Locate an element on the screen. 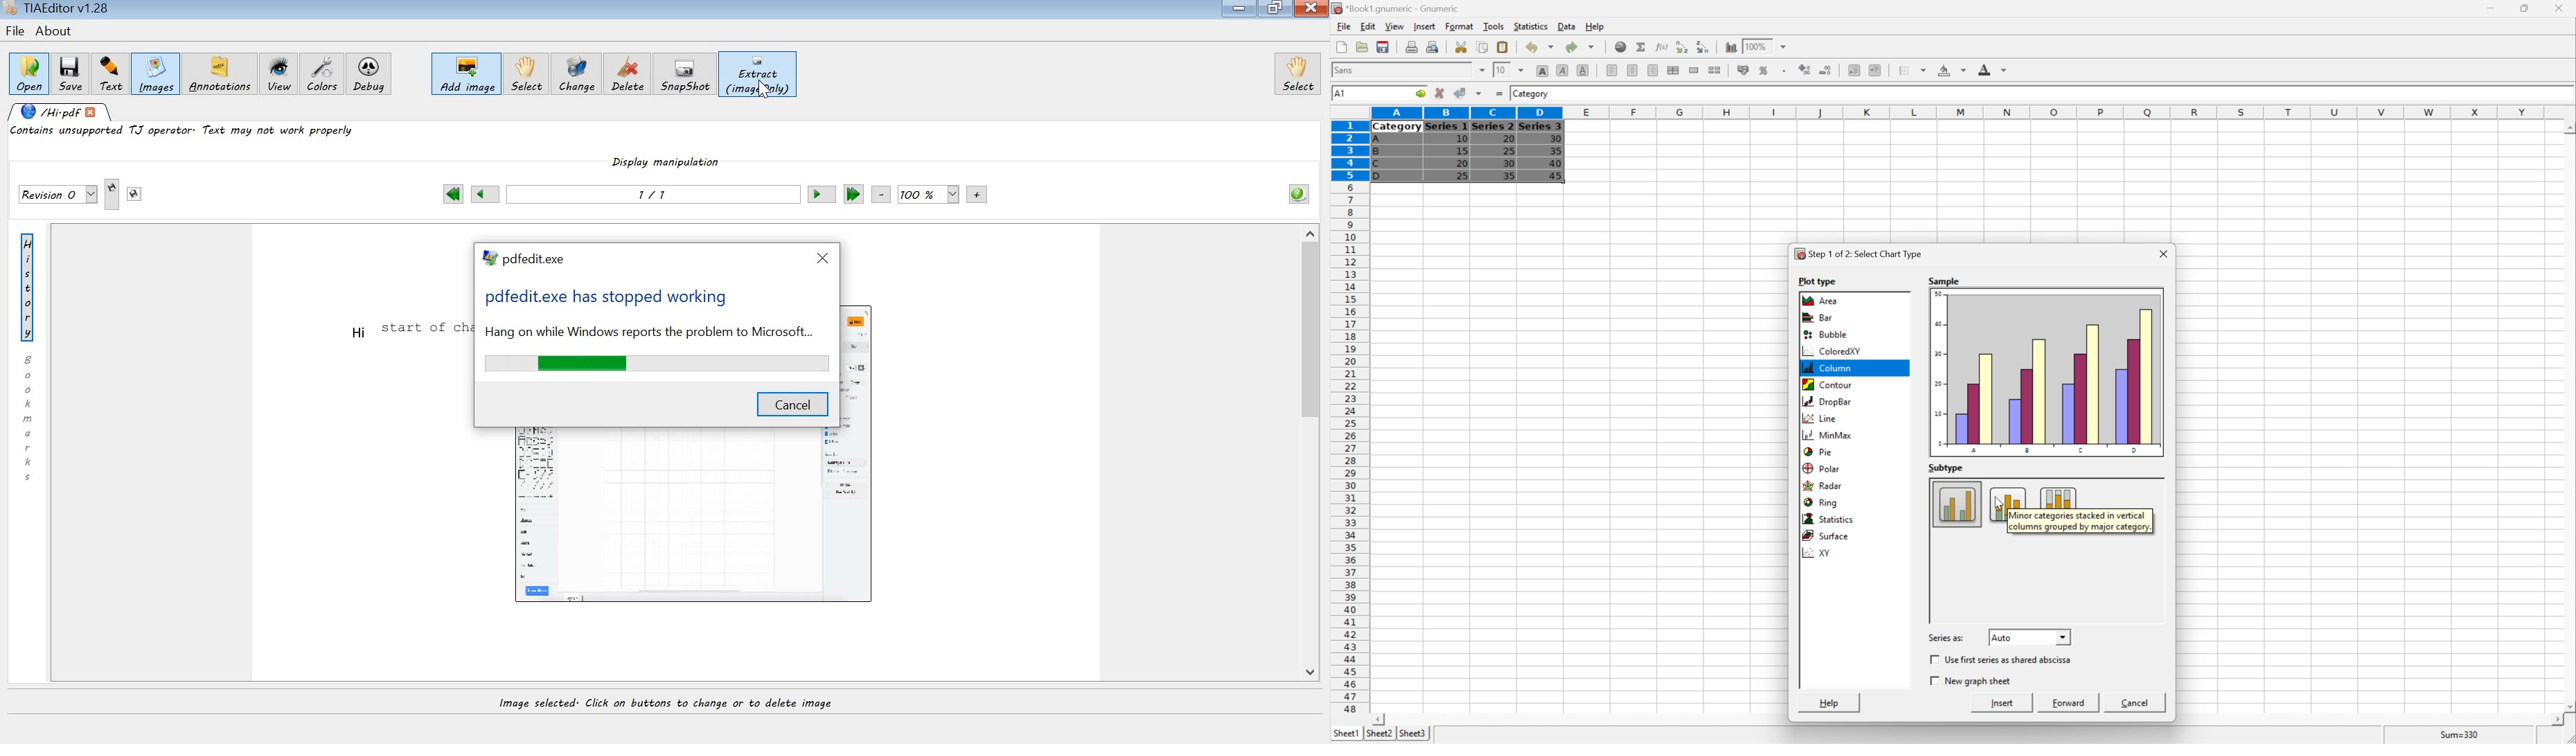 Image resolution: width=2576 pixels, height=756 pixels. Print preview is located at coordinates (1434, 47).